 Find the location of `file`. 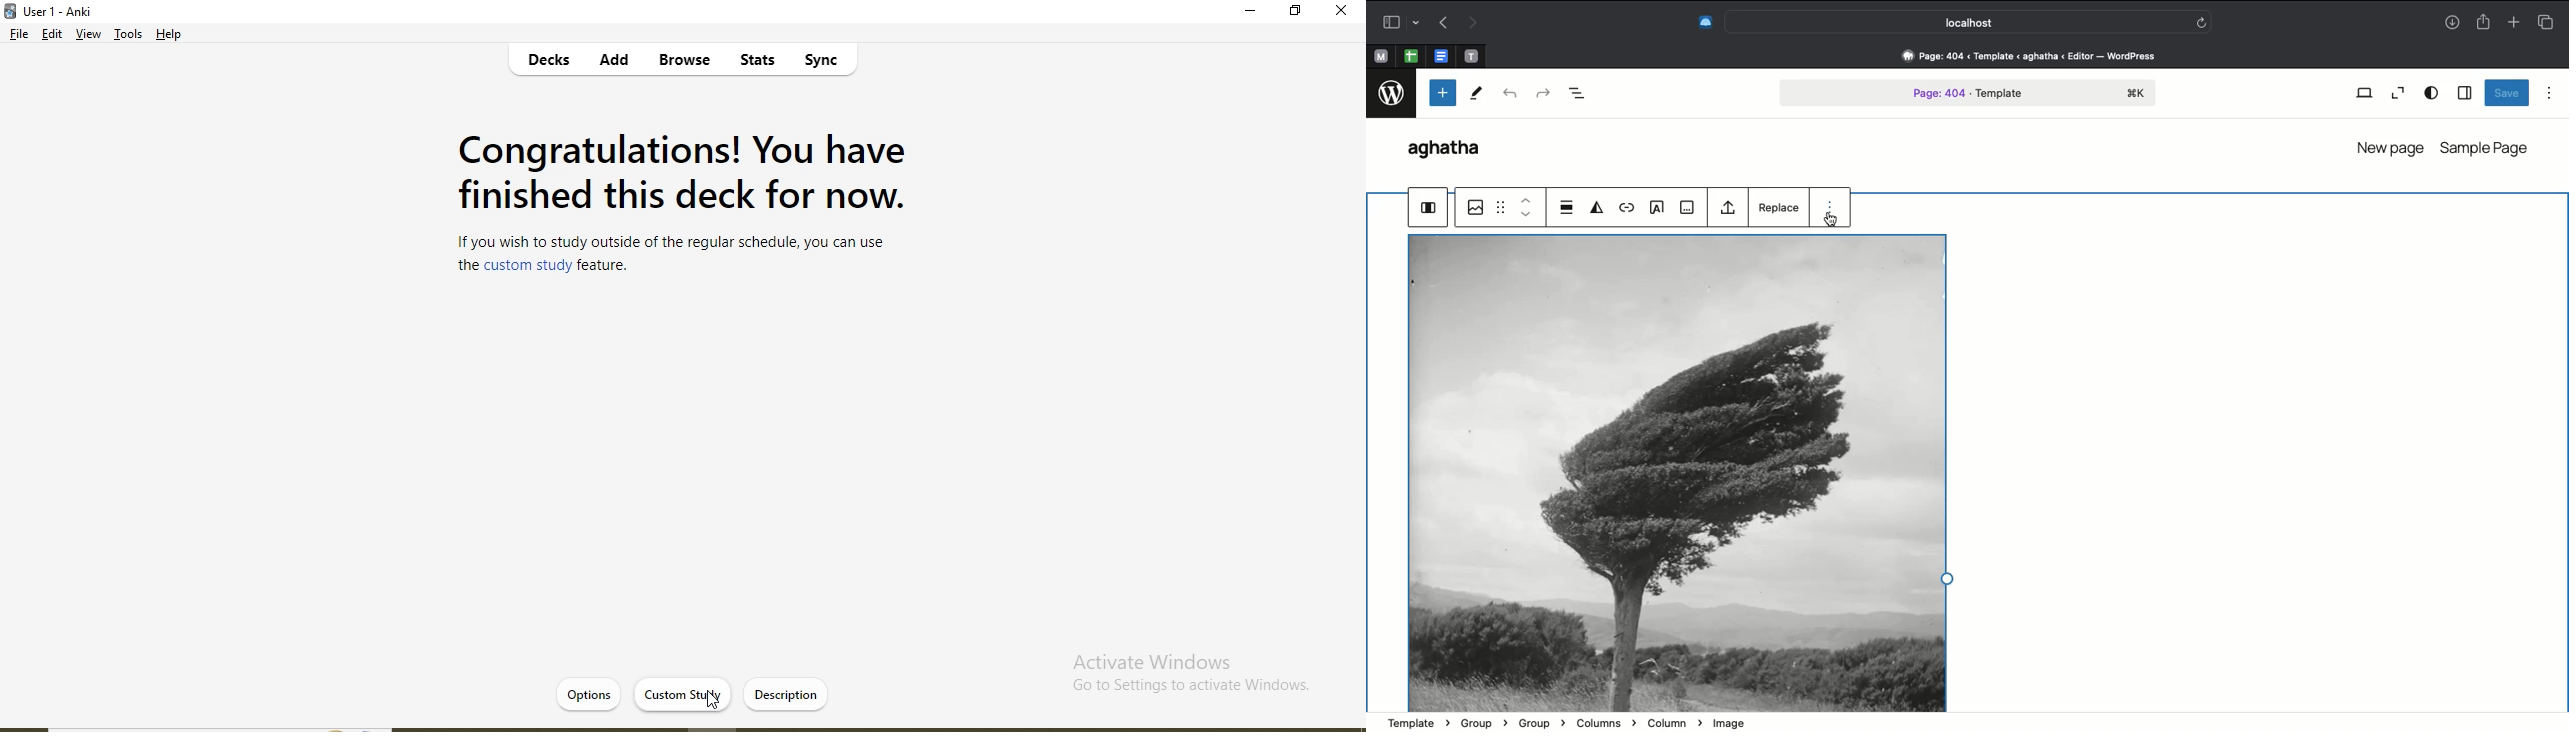

file is located at coordinates (17, 36).